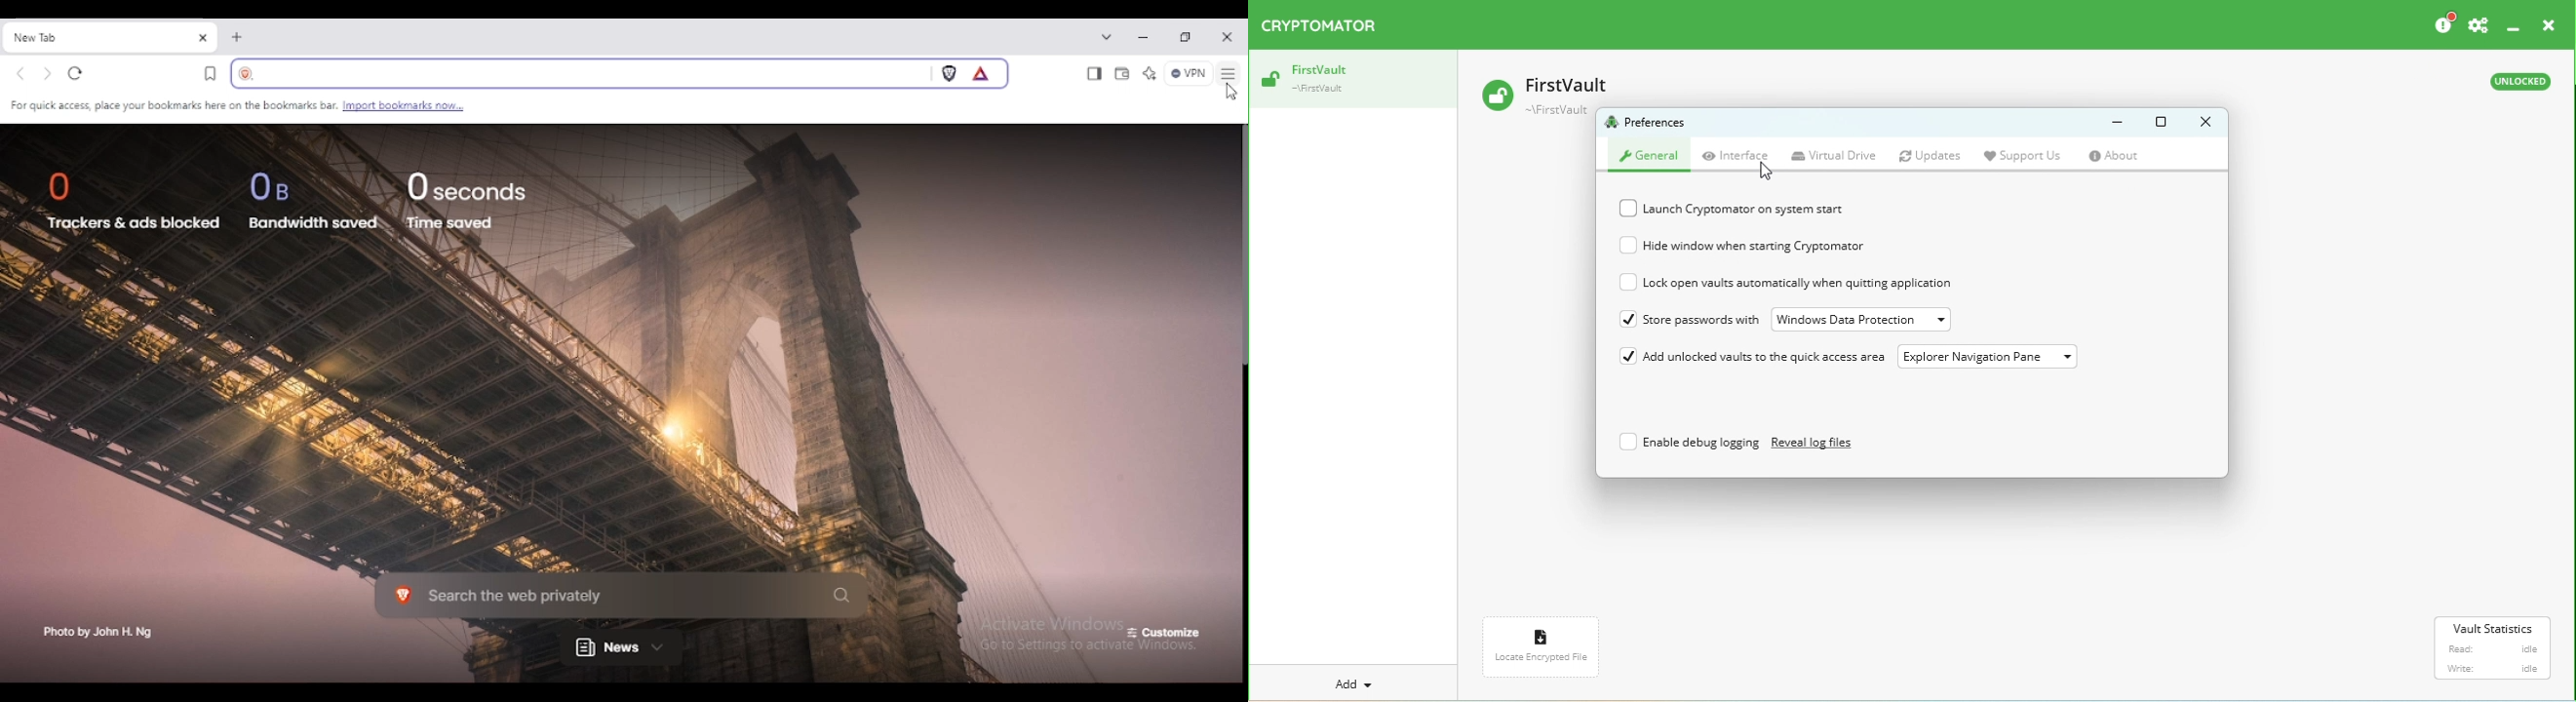 Image resolution: width=2576 pixels, height=728 pixels. Describe the element at coordinates (1992, 358) in the screenshot. I see `Drop down menu` at that location.